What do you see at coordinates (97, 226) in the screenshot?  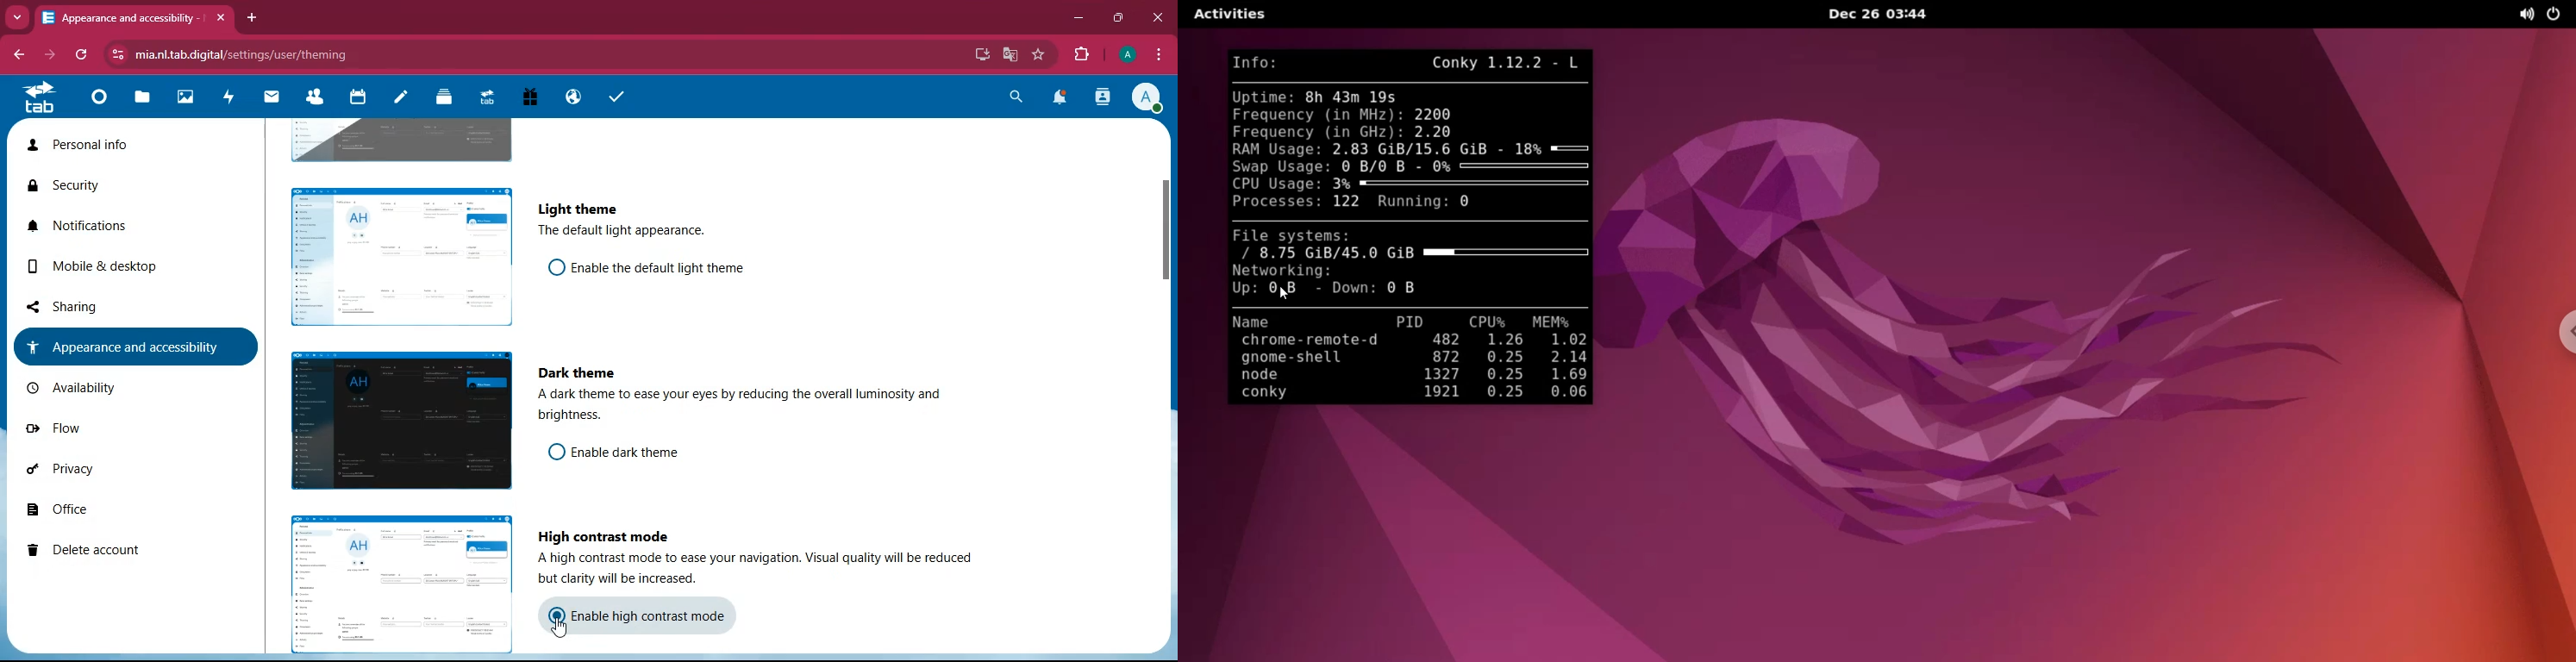 I see `notifications` at bounding box center [97, 226].